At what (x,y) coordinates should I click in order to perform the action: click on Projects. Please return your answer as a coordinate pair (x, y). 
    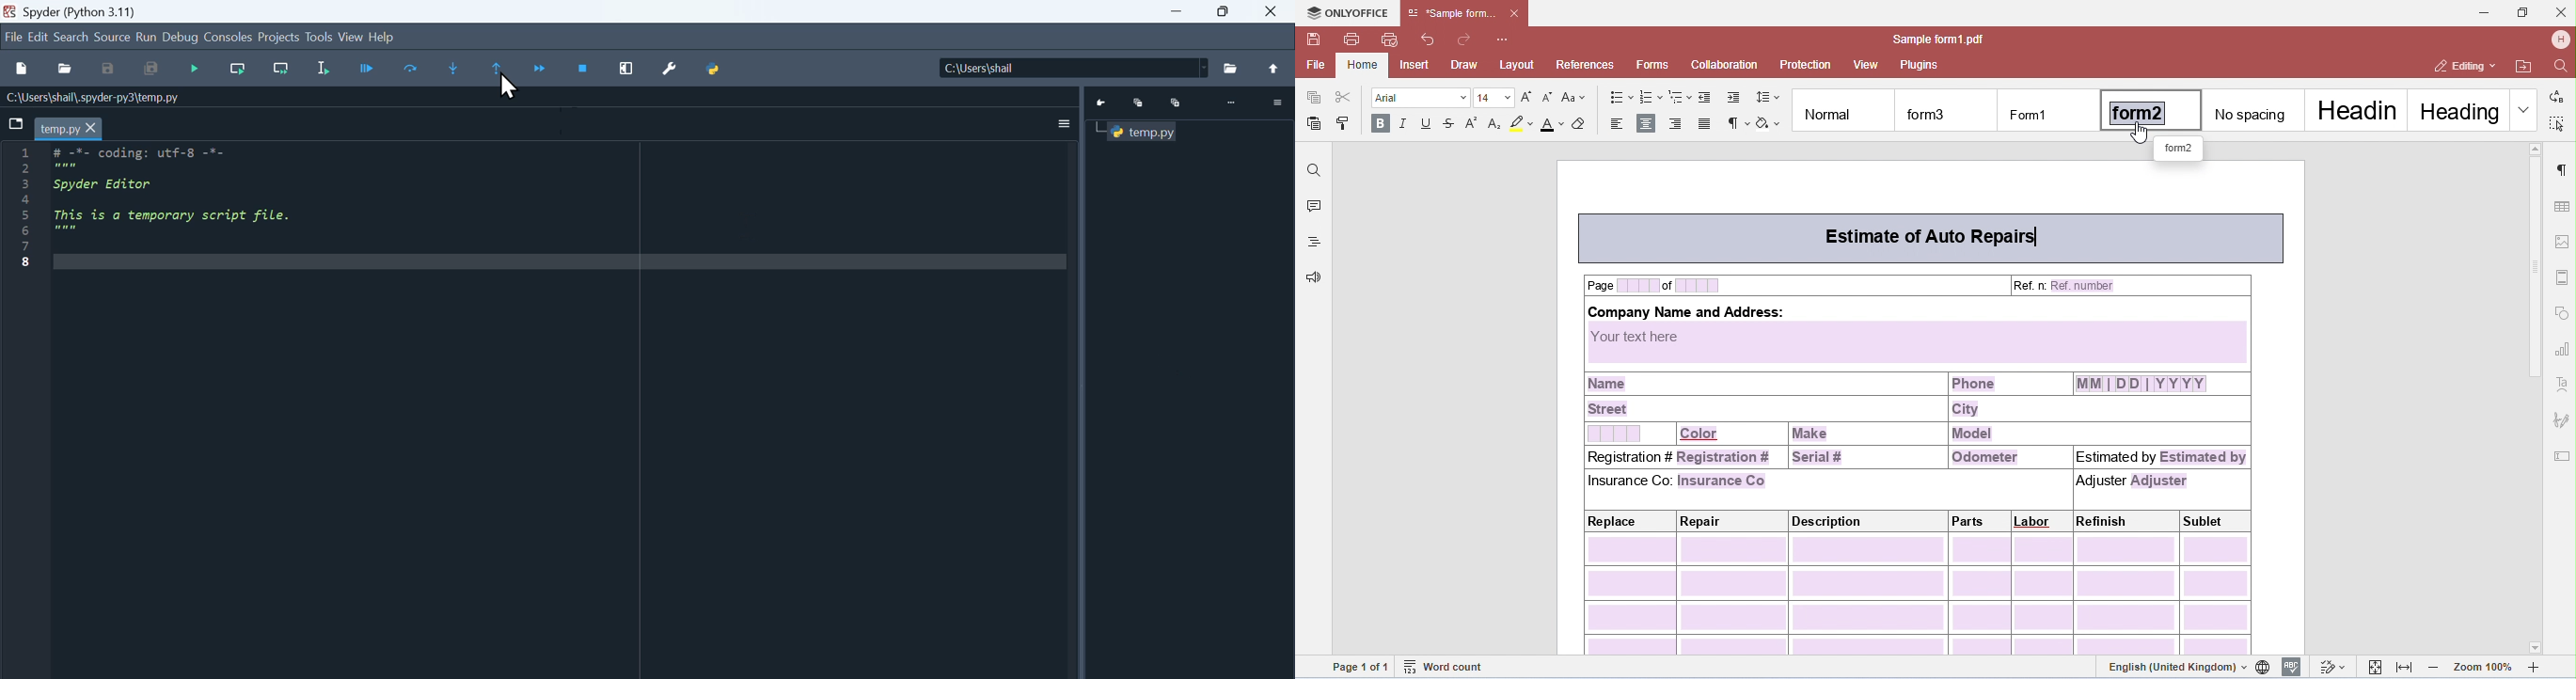
    Looking at the image, I should click on (279, 35).